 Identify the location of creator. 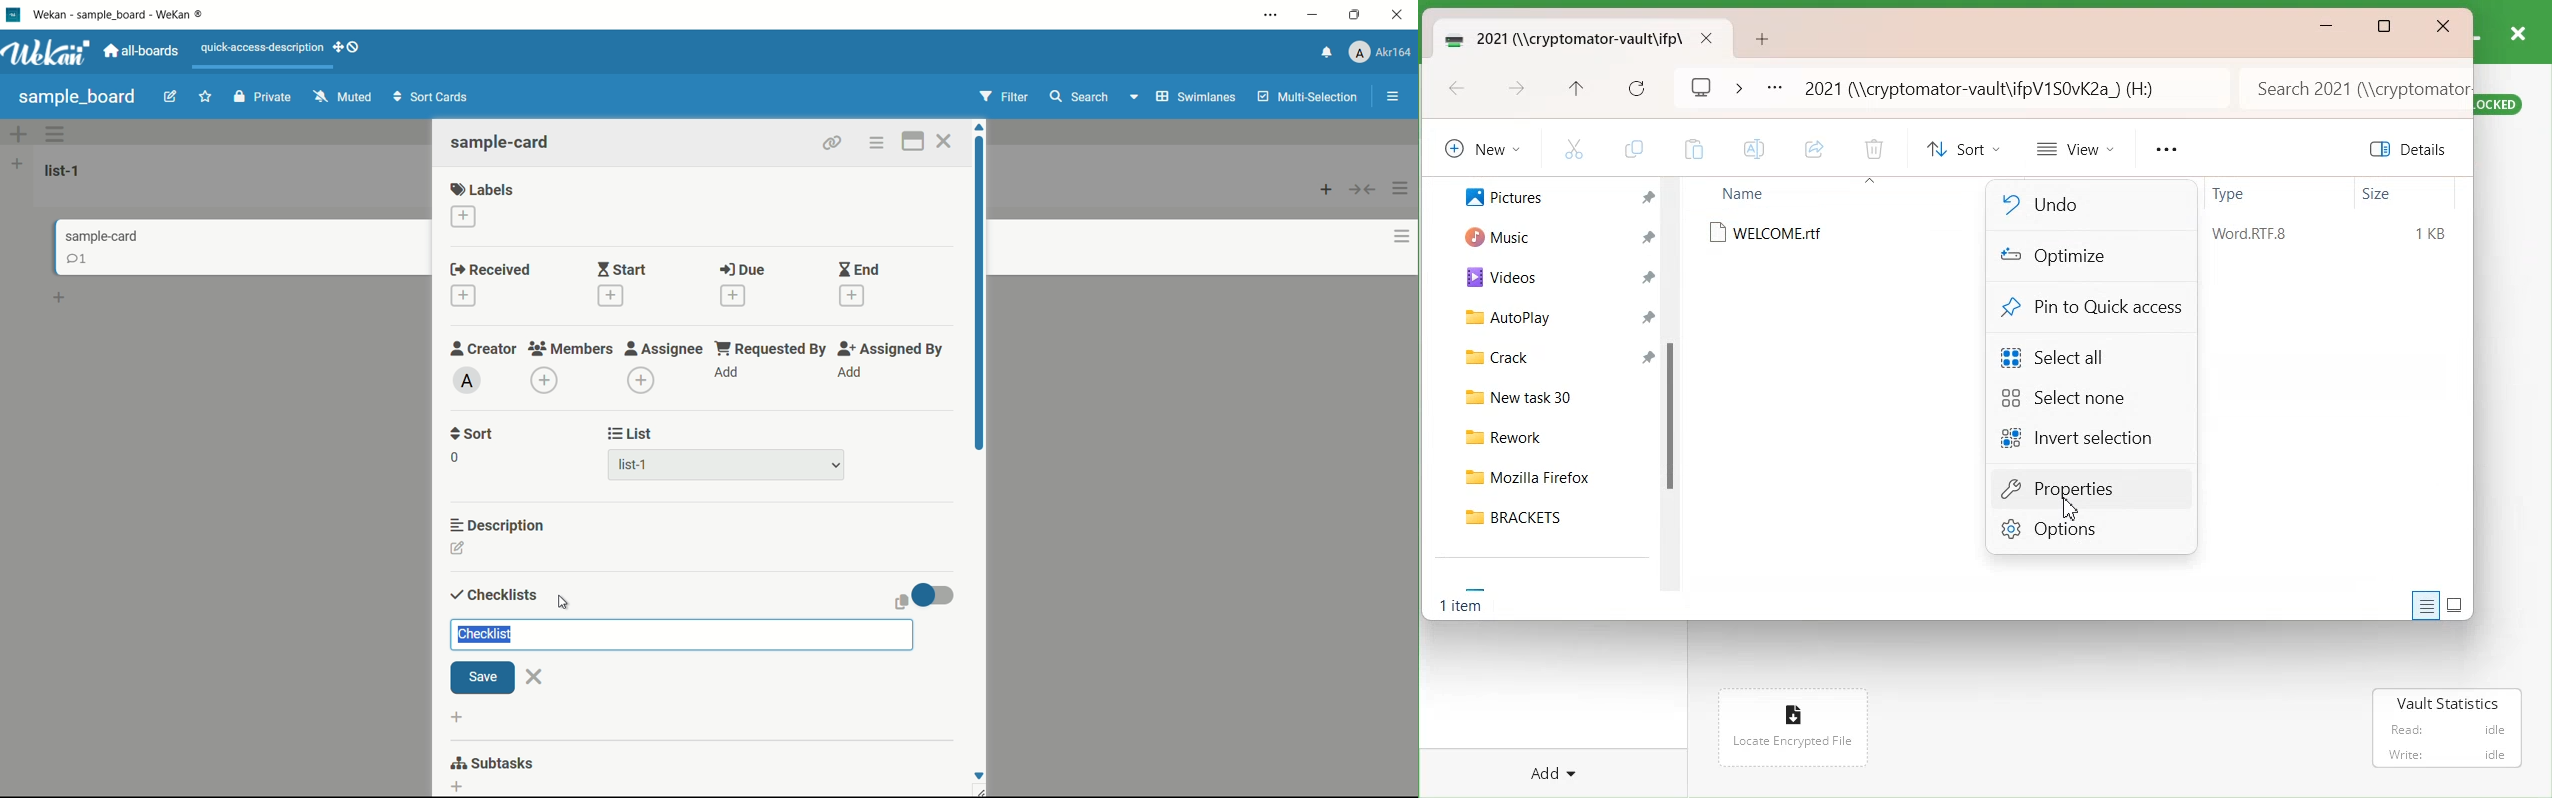
(482, 350).